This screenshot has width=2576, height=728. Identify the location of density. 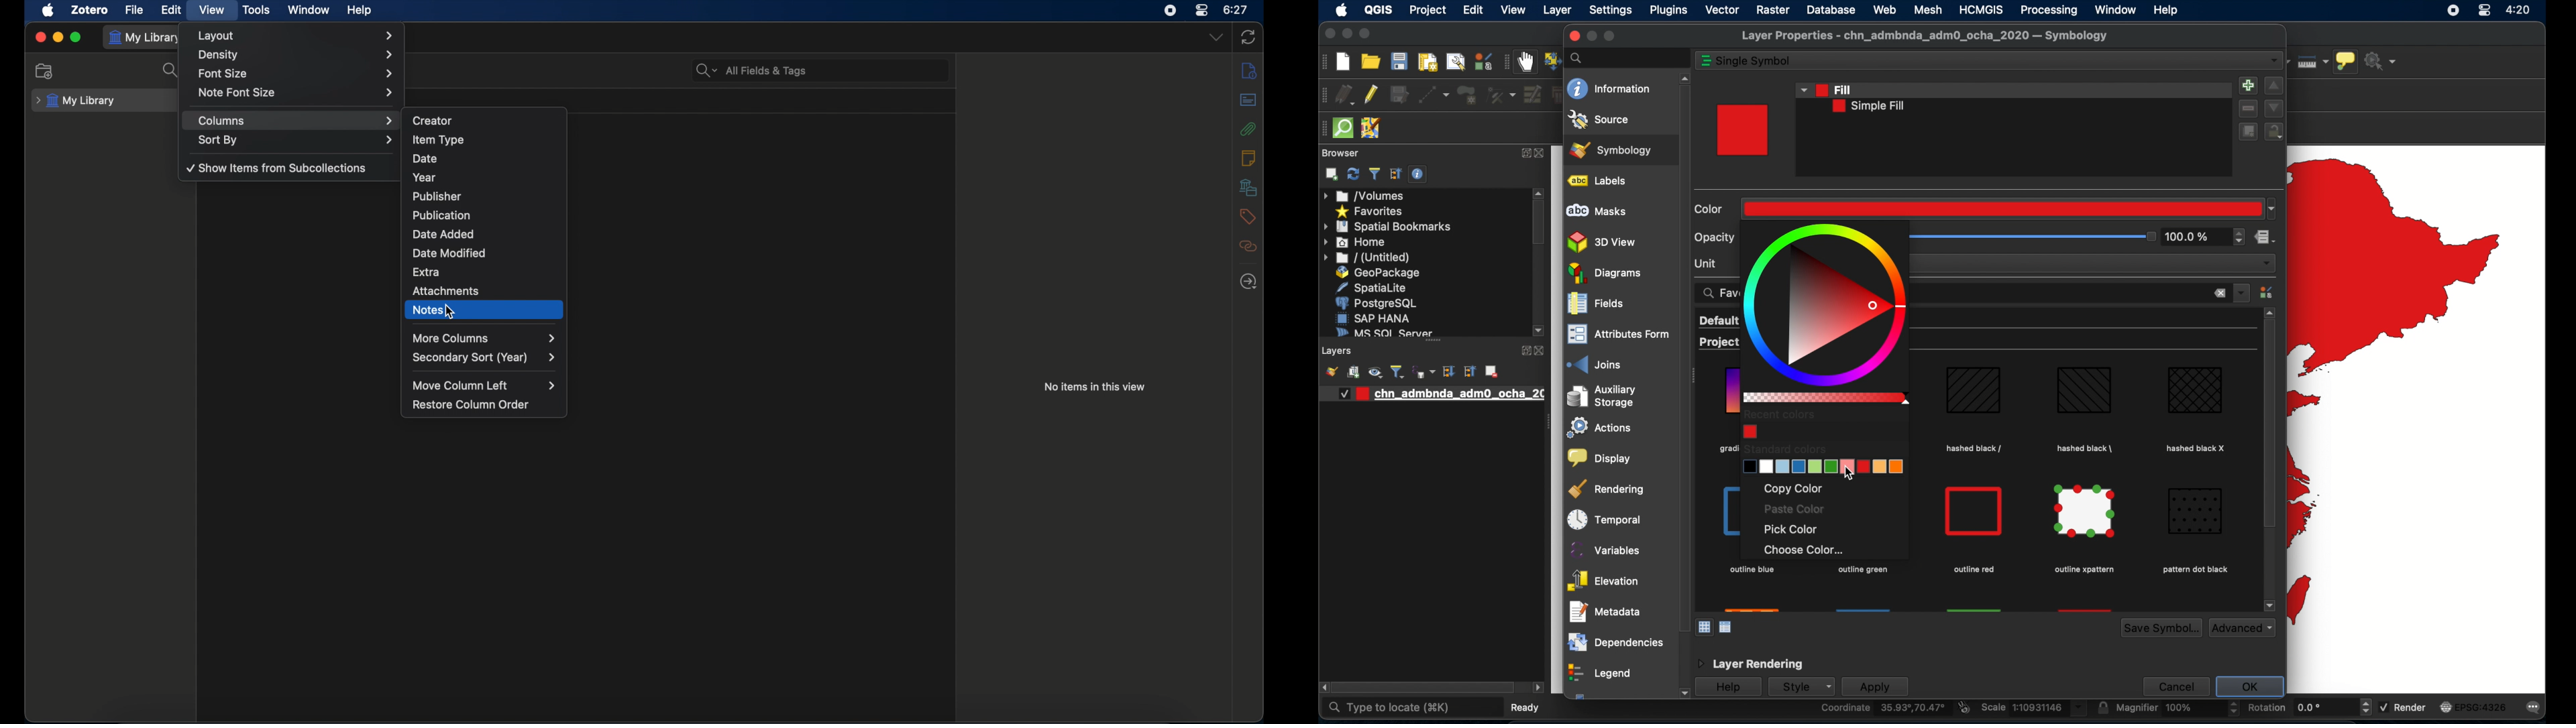
(297, 55).